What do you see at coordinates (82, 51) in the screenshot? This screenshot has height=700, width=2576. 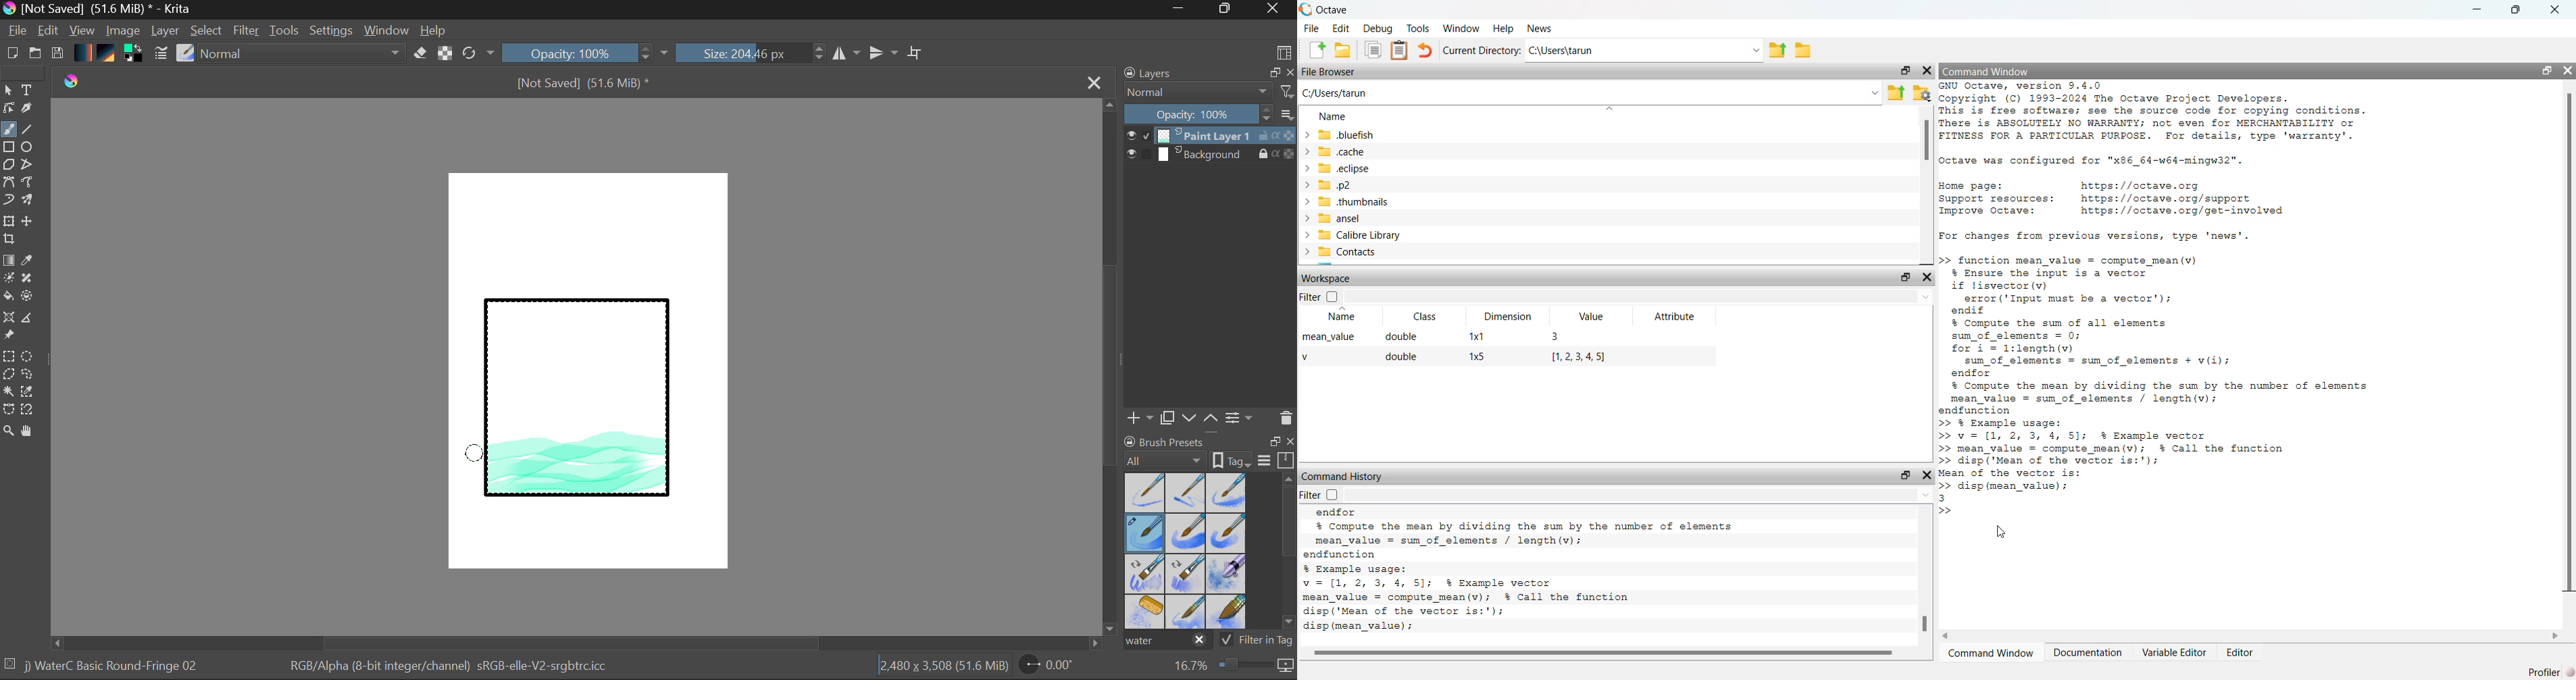 I see `Gradient` at bounding box center [82, 51].